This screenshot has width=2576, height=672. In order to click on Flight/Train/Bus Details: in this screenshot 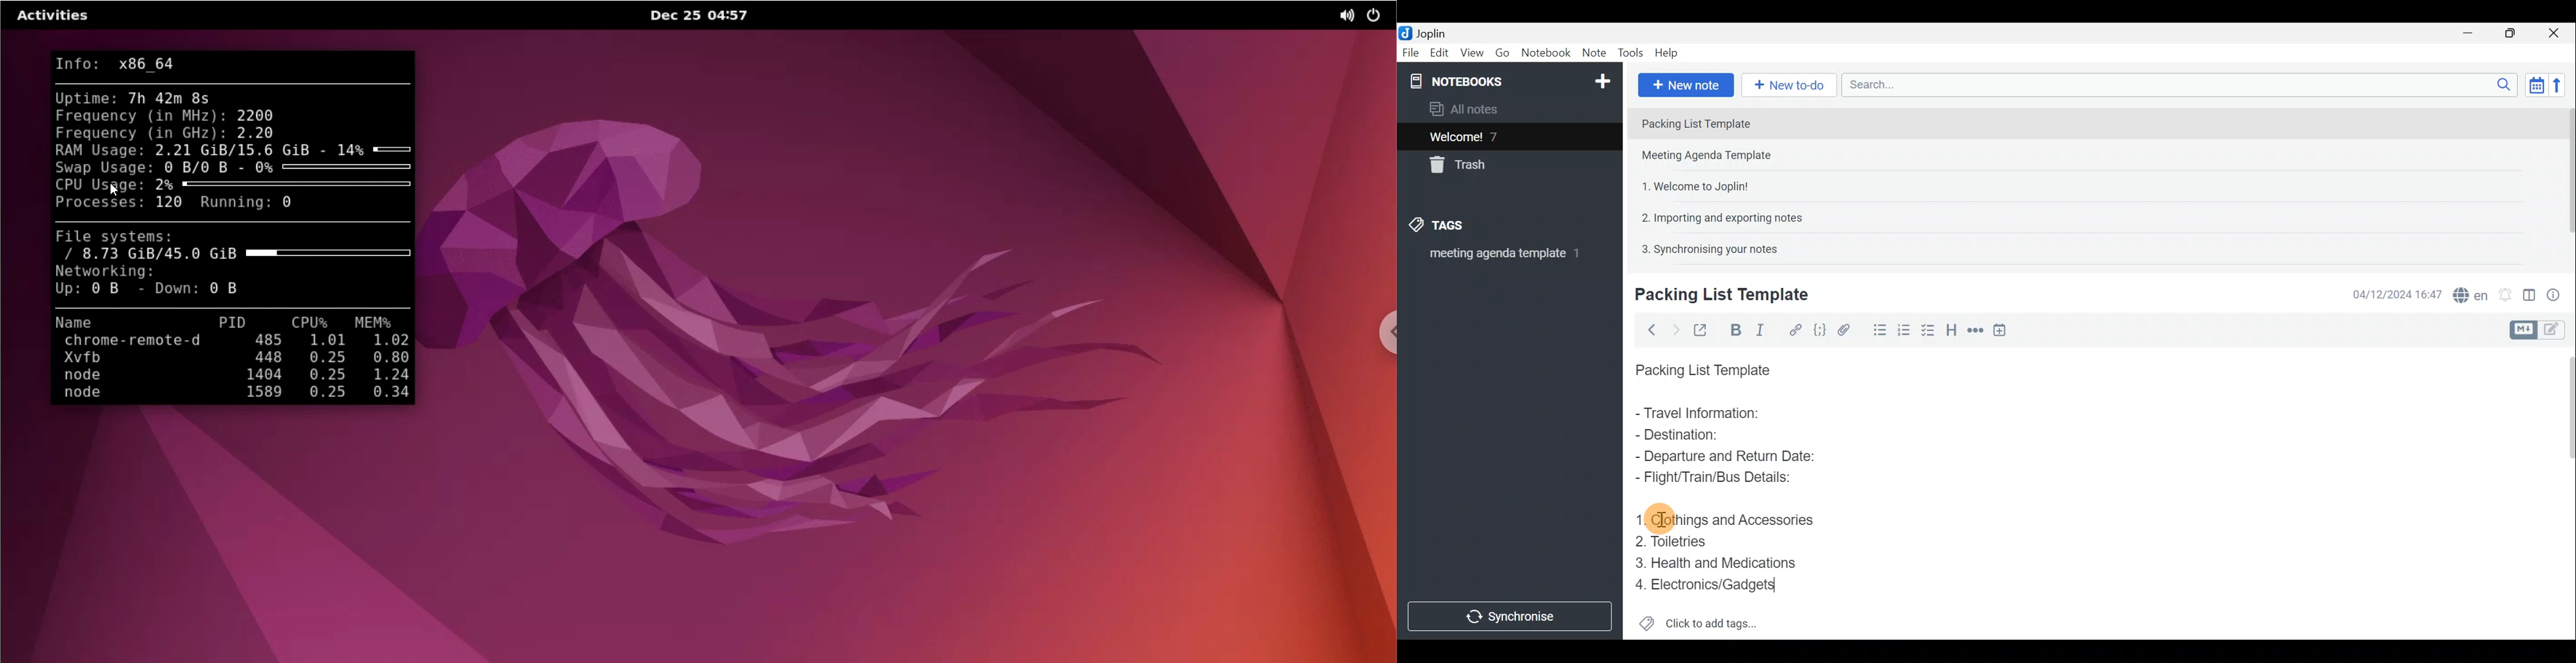, I will do `click(1717, 478)`.